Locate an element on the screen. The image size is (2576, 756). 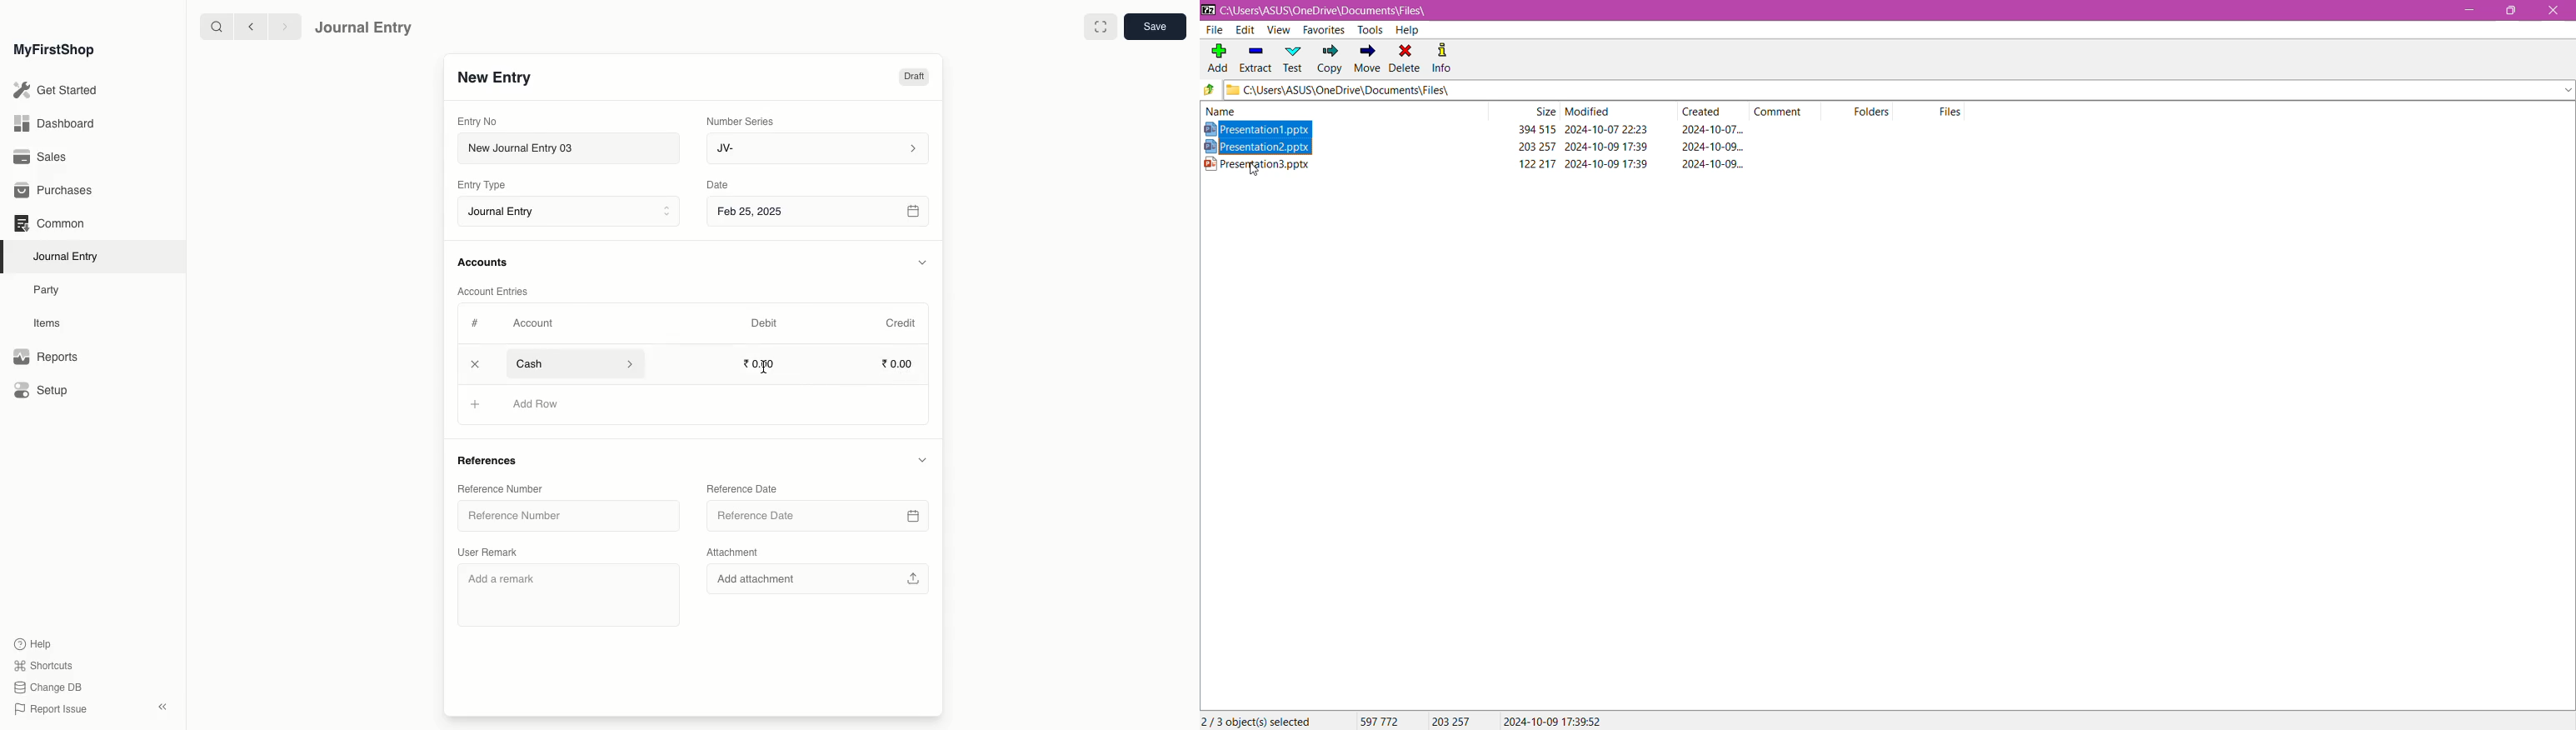
View is located at coordinates (1278, 30).